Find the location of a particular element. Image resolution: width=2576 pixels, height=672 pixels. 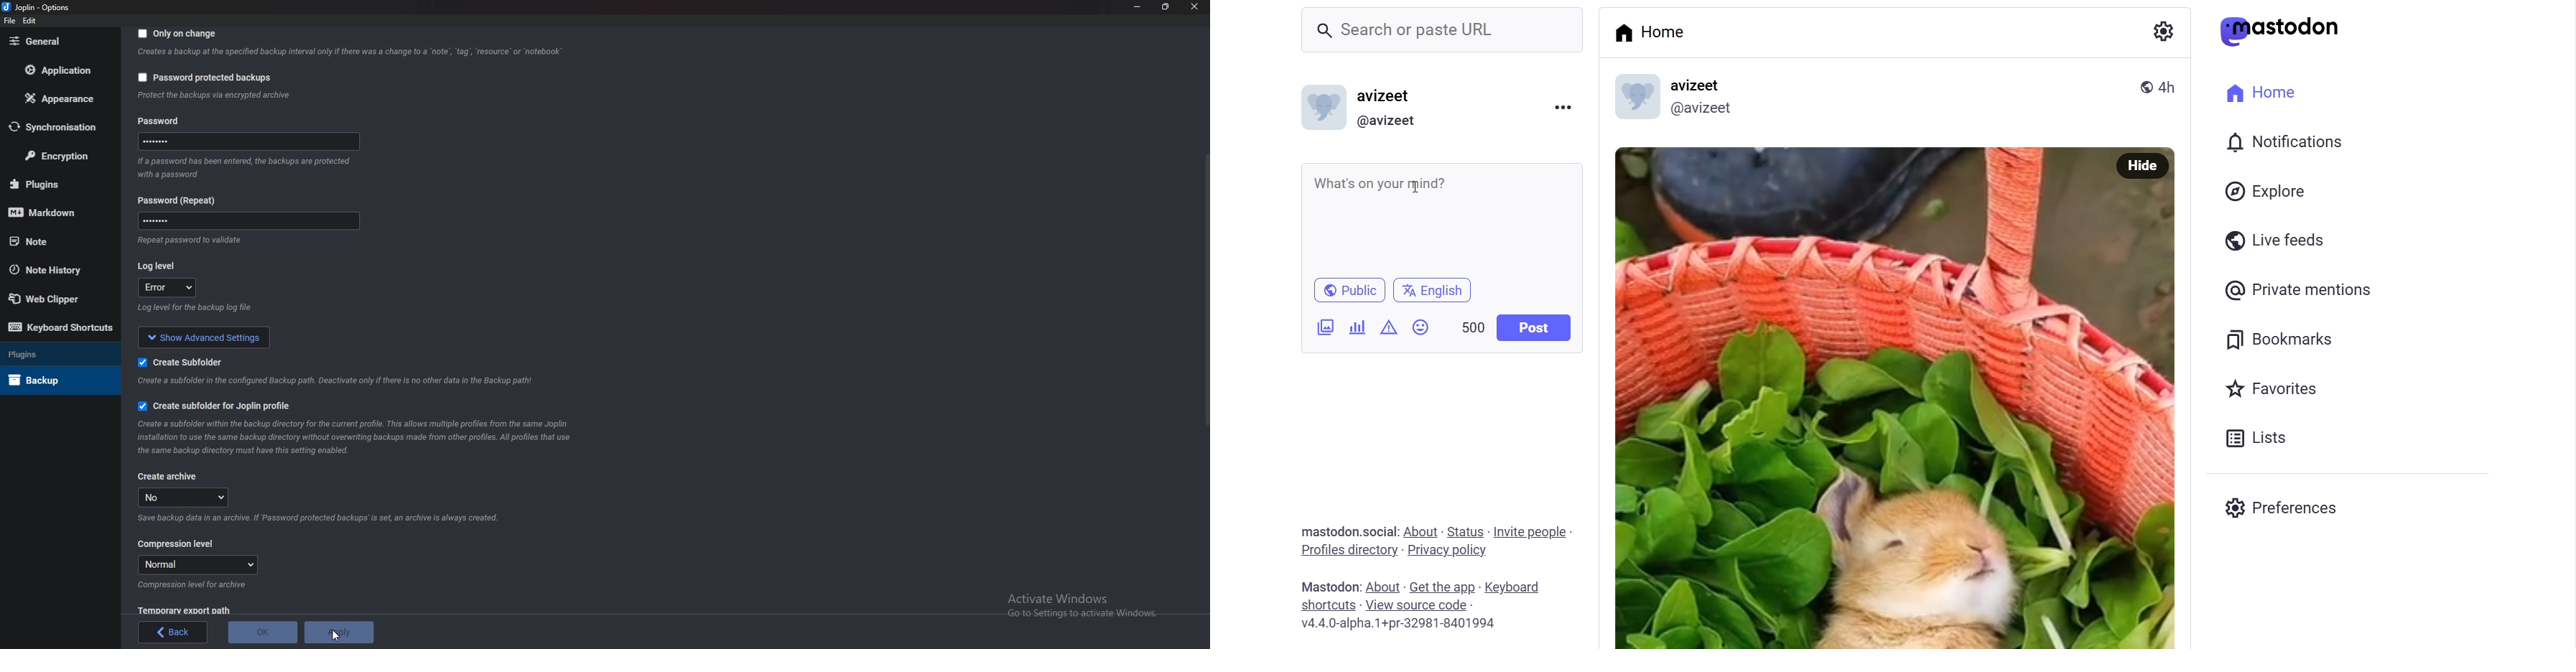

v4.4.0-alpha.1+pr-32981-8401994 is located at coordinates (1390, 622).